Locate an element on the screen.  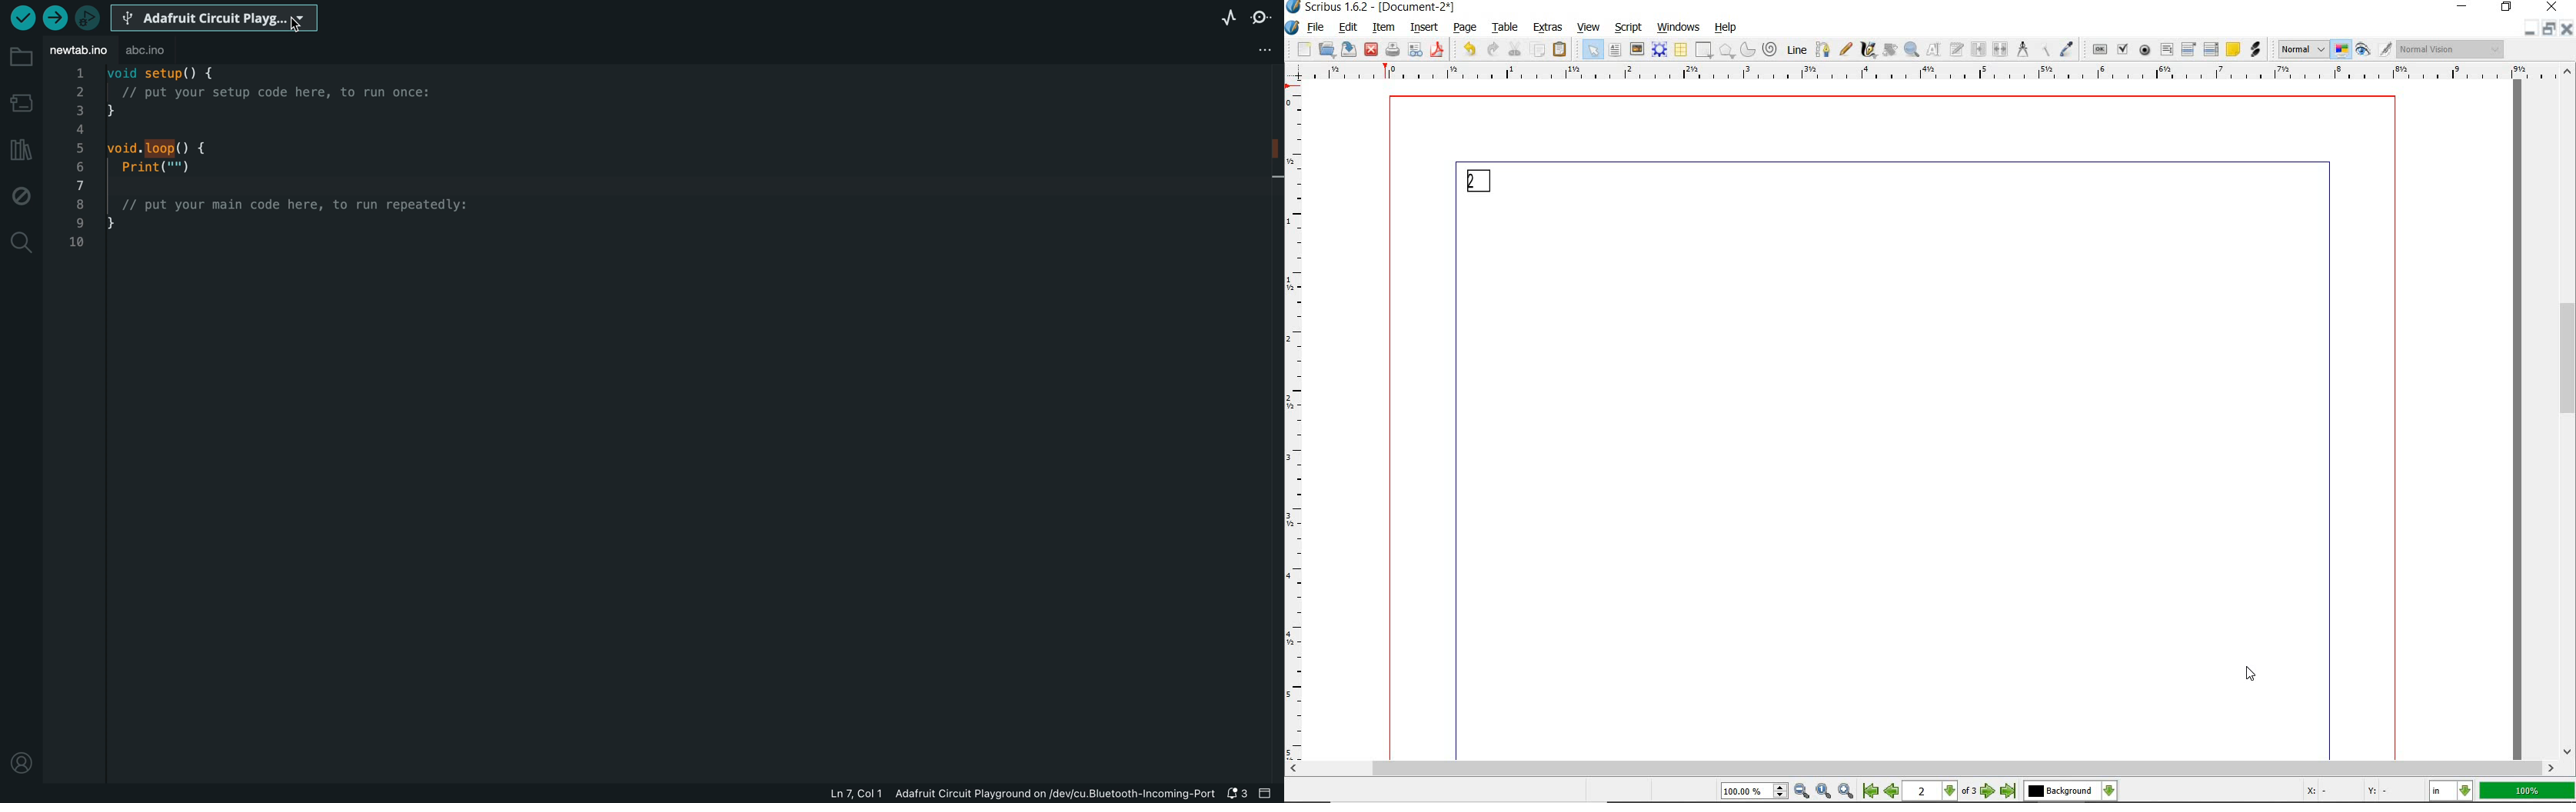
Minimize is located at coordinates (2550, 31).